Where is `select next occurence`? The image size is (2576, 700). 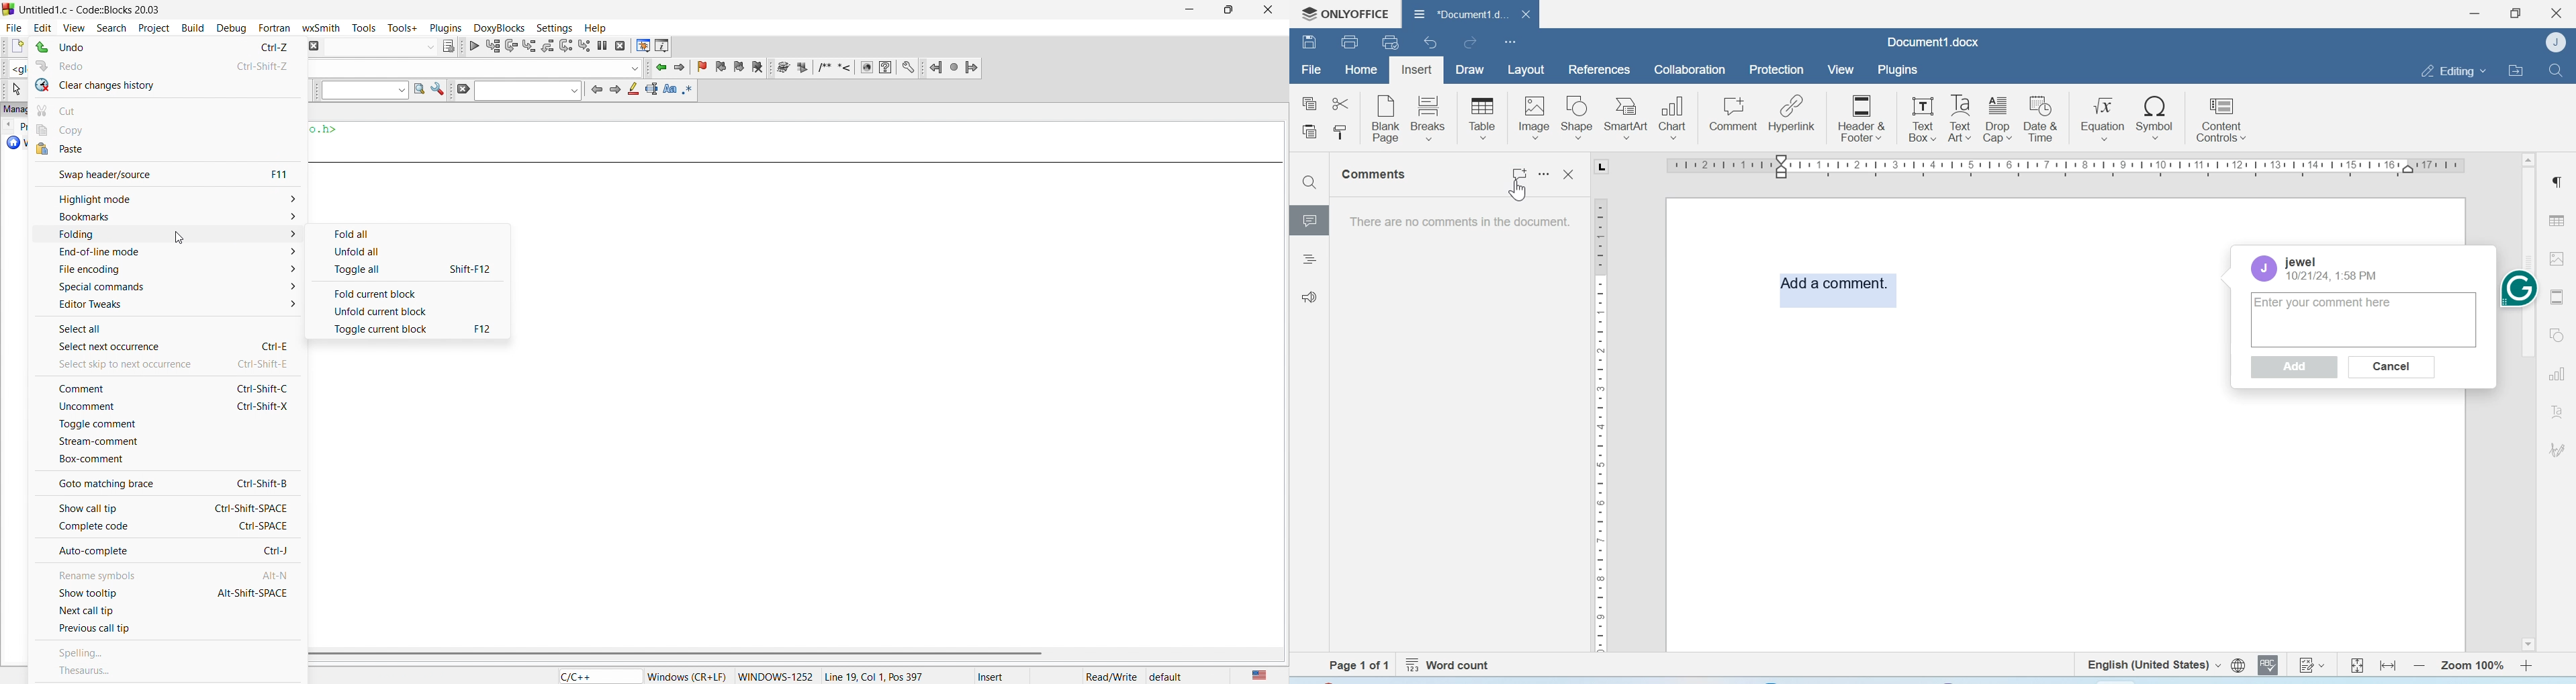 select next occurence is located at coordinates (167, 346).